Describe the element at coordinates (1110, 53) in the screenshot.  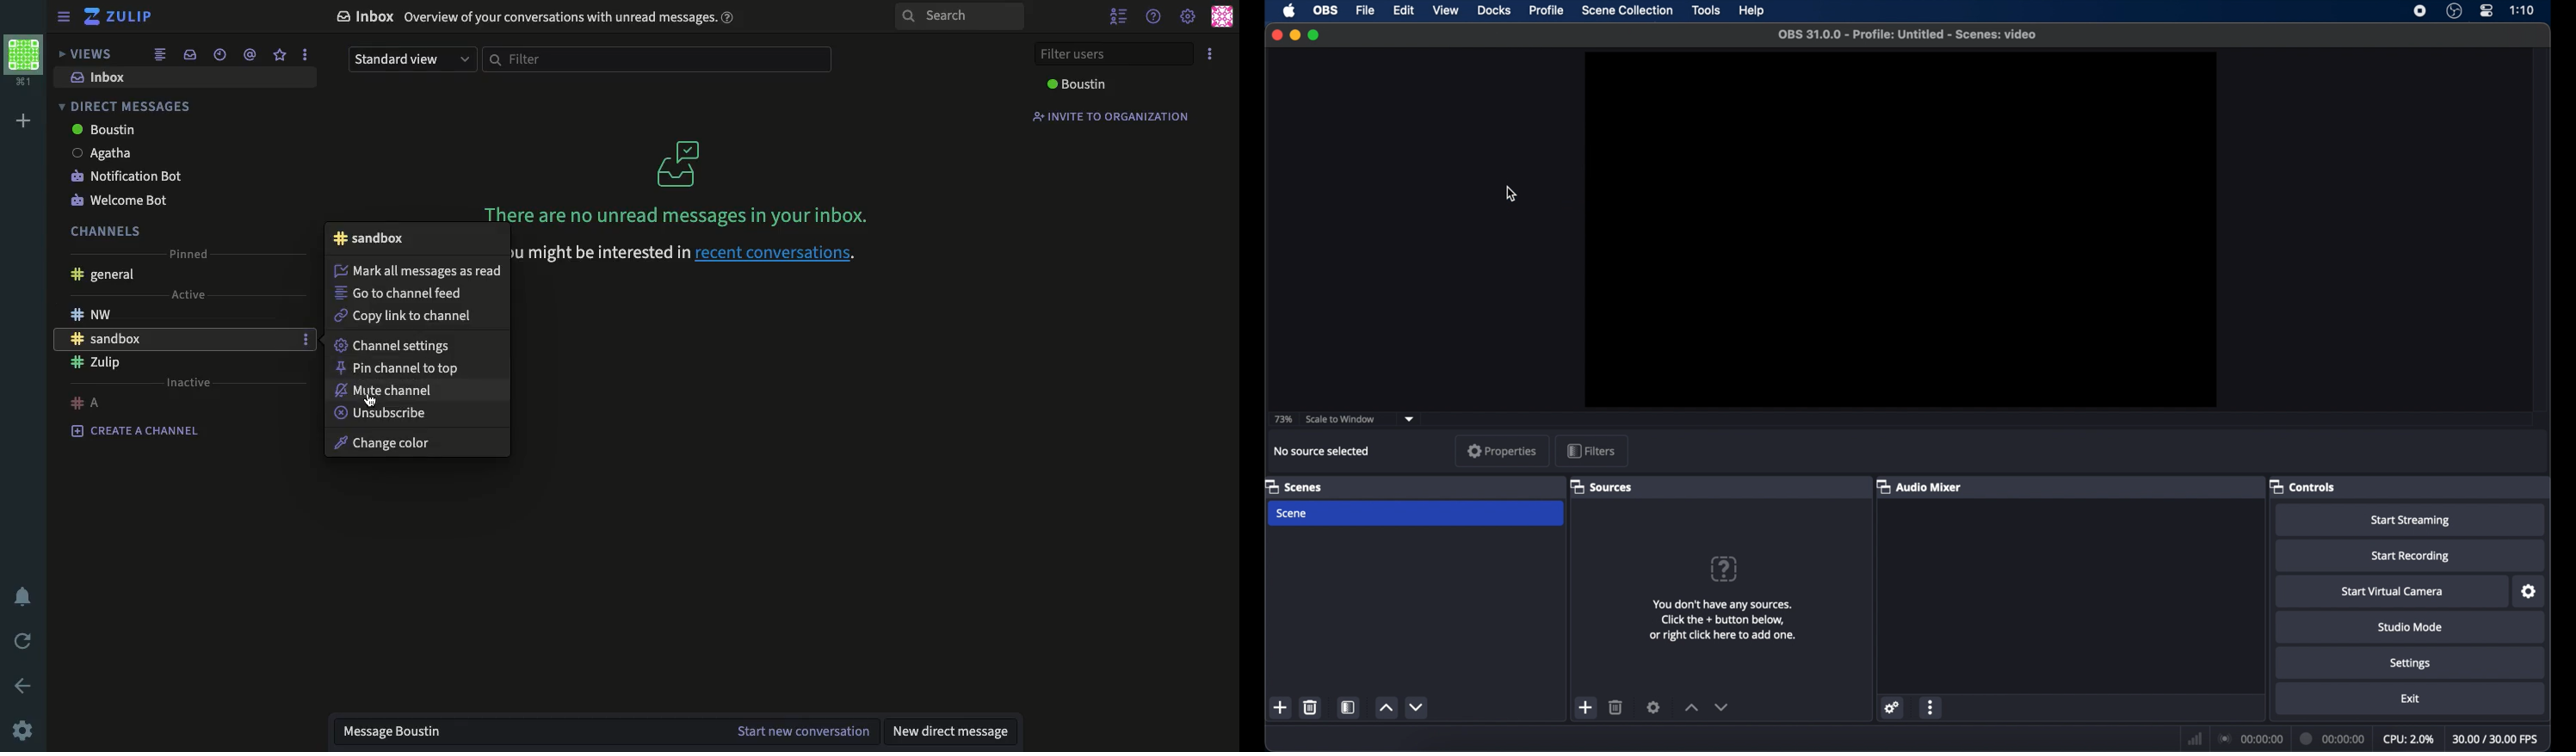
I see `filter users` at that location.